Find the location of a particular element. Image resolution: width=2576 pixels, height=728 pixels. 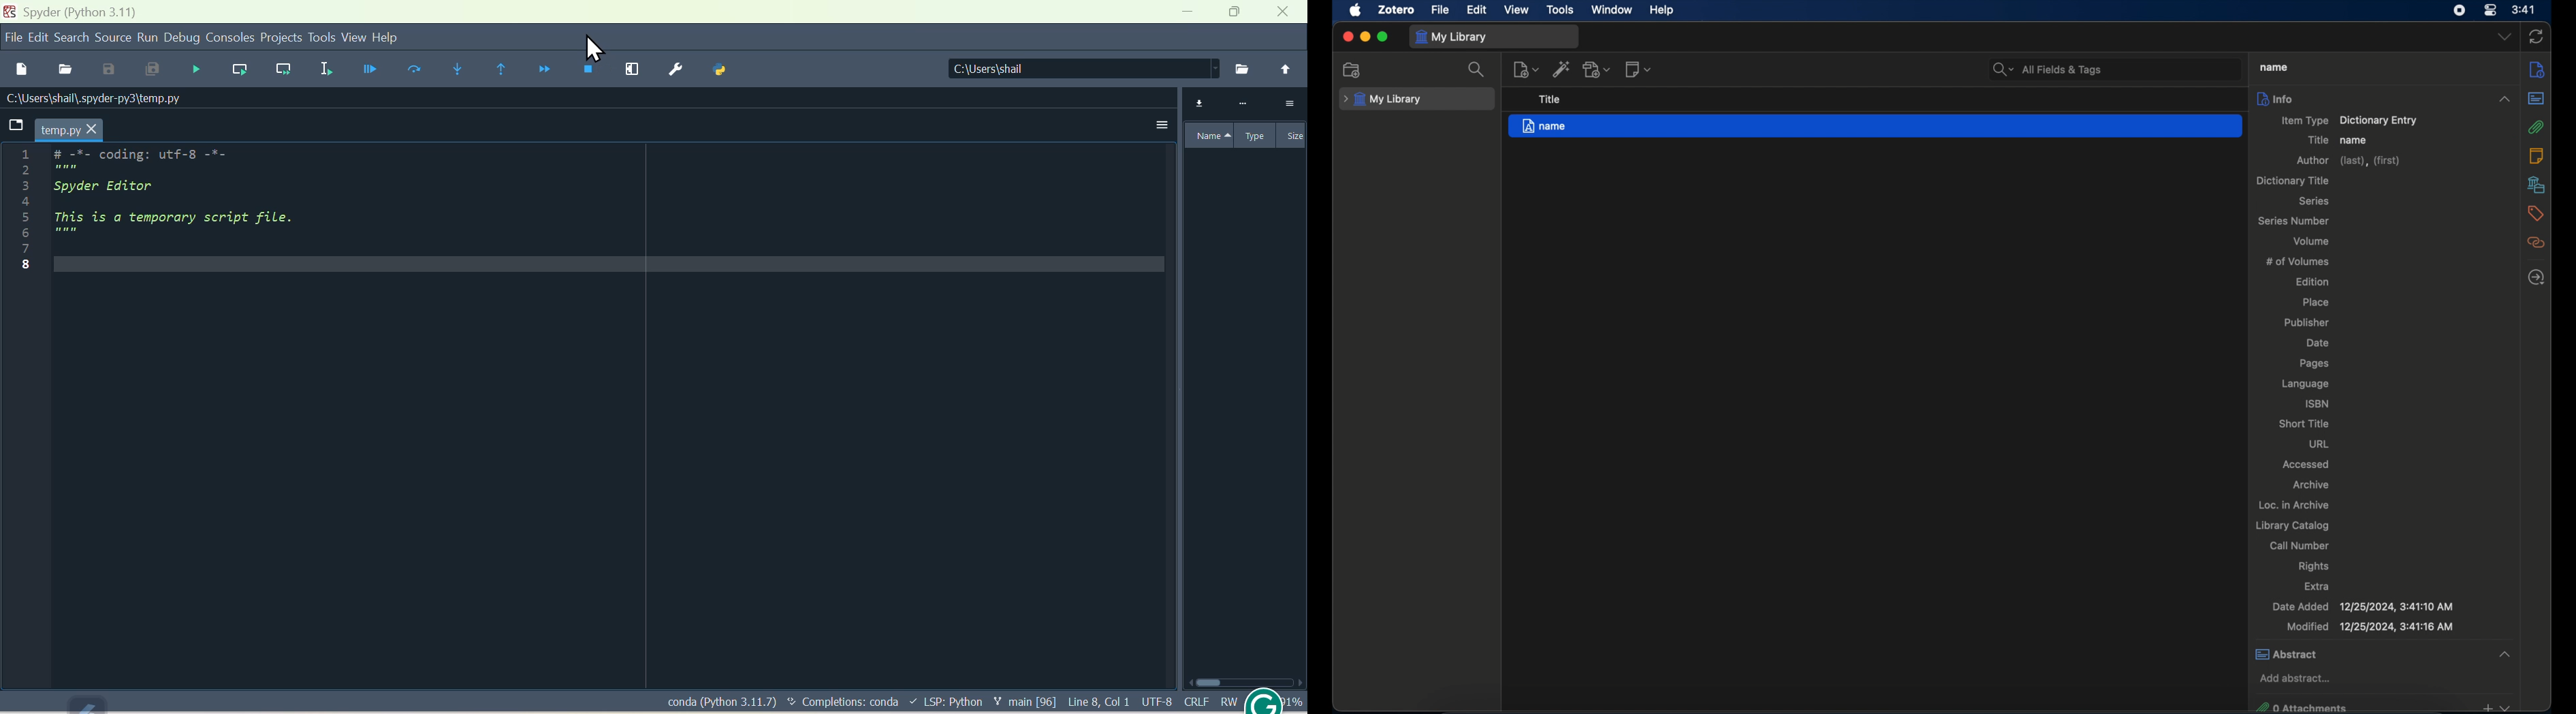

 is located at coordinates (39, 35).